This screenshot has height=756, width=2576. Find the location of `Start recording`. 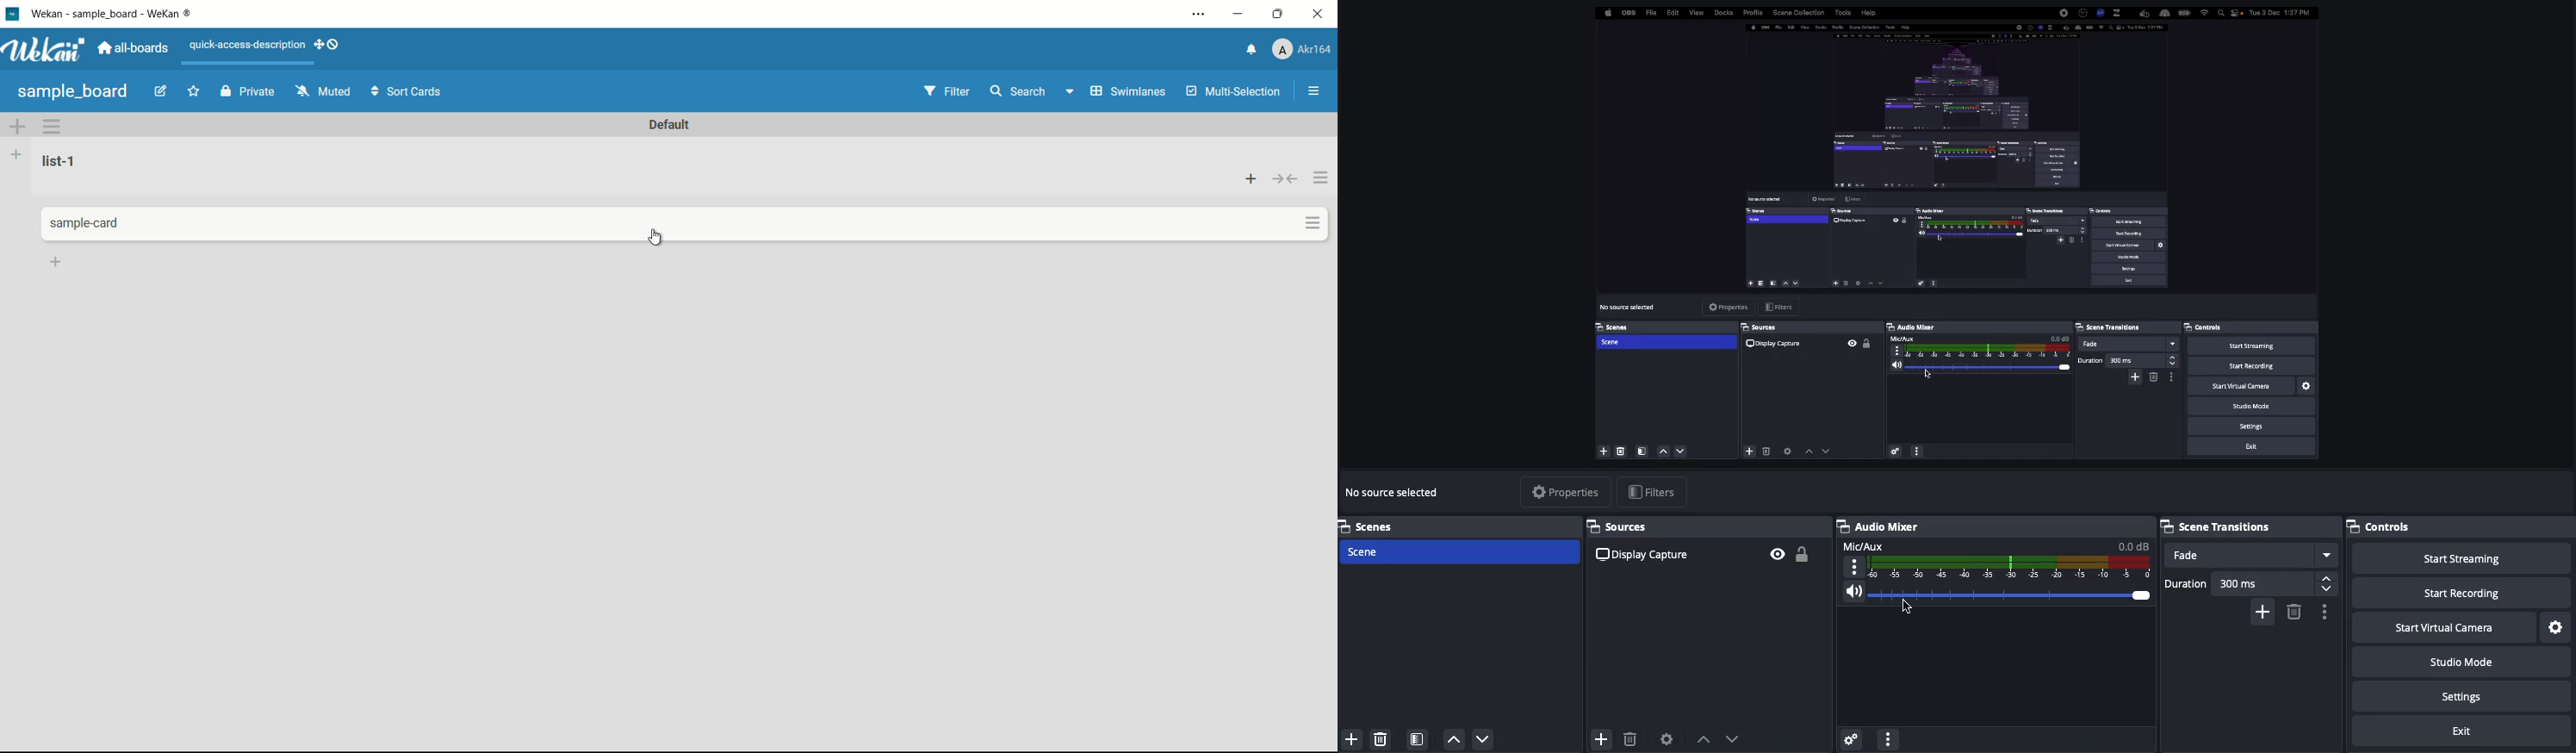

Start recording is located at coordinates (2461, 594).